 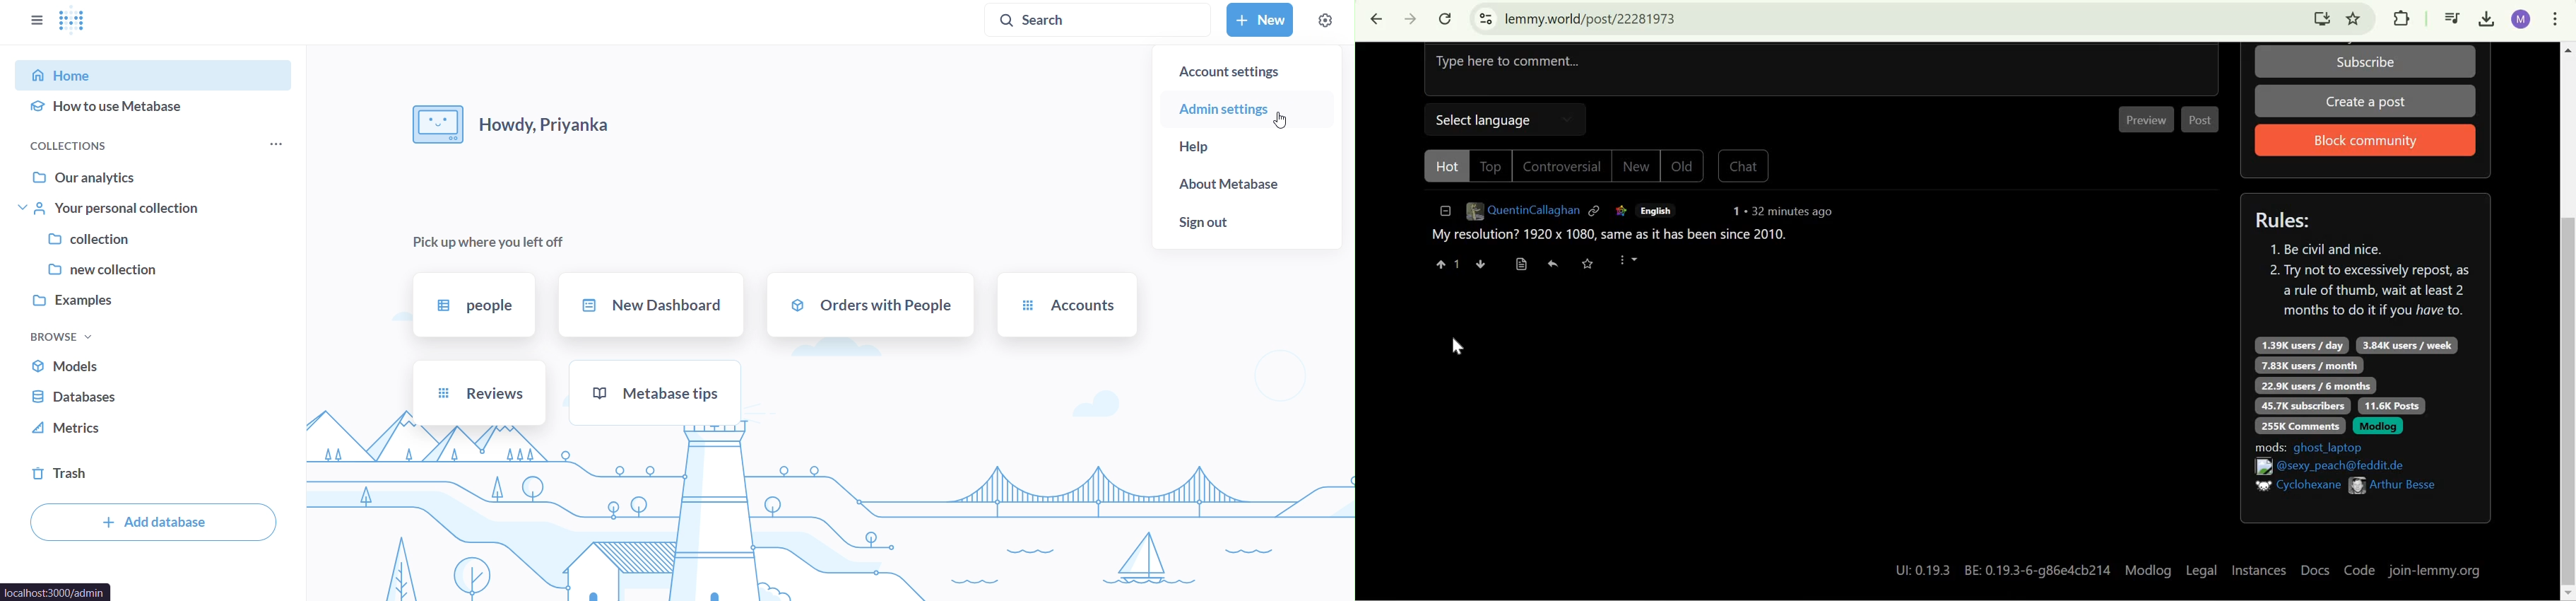 I want to click on Help, so click(x=1246, y=148).